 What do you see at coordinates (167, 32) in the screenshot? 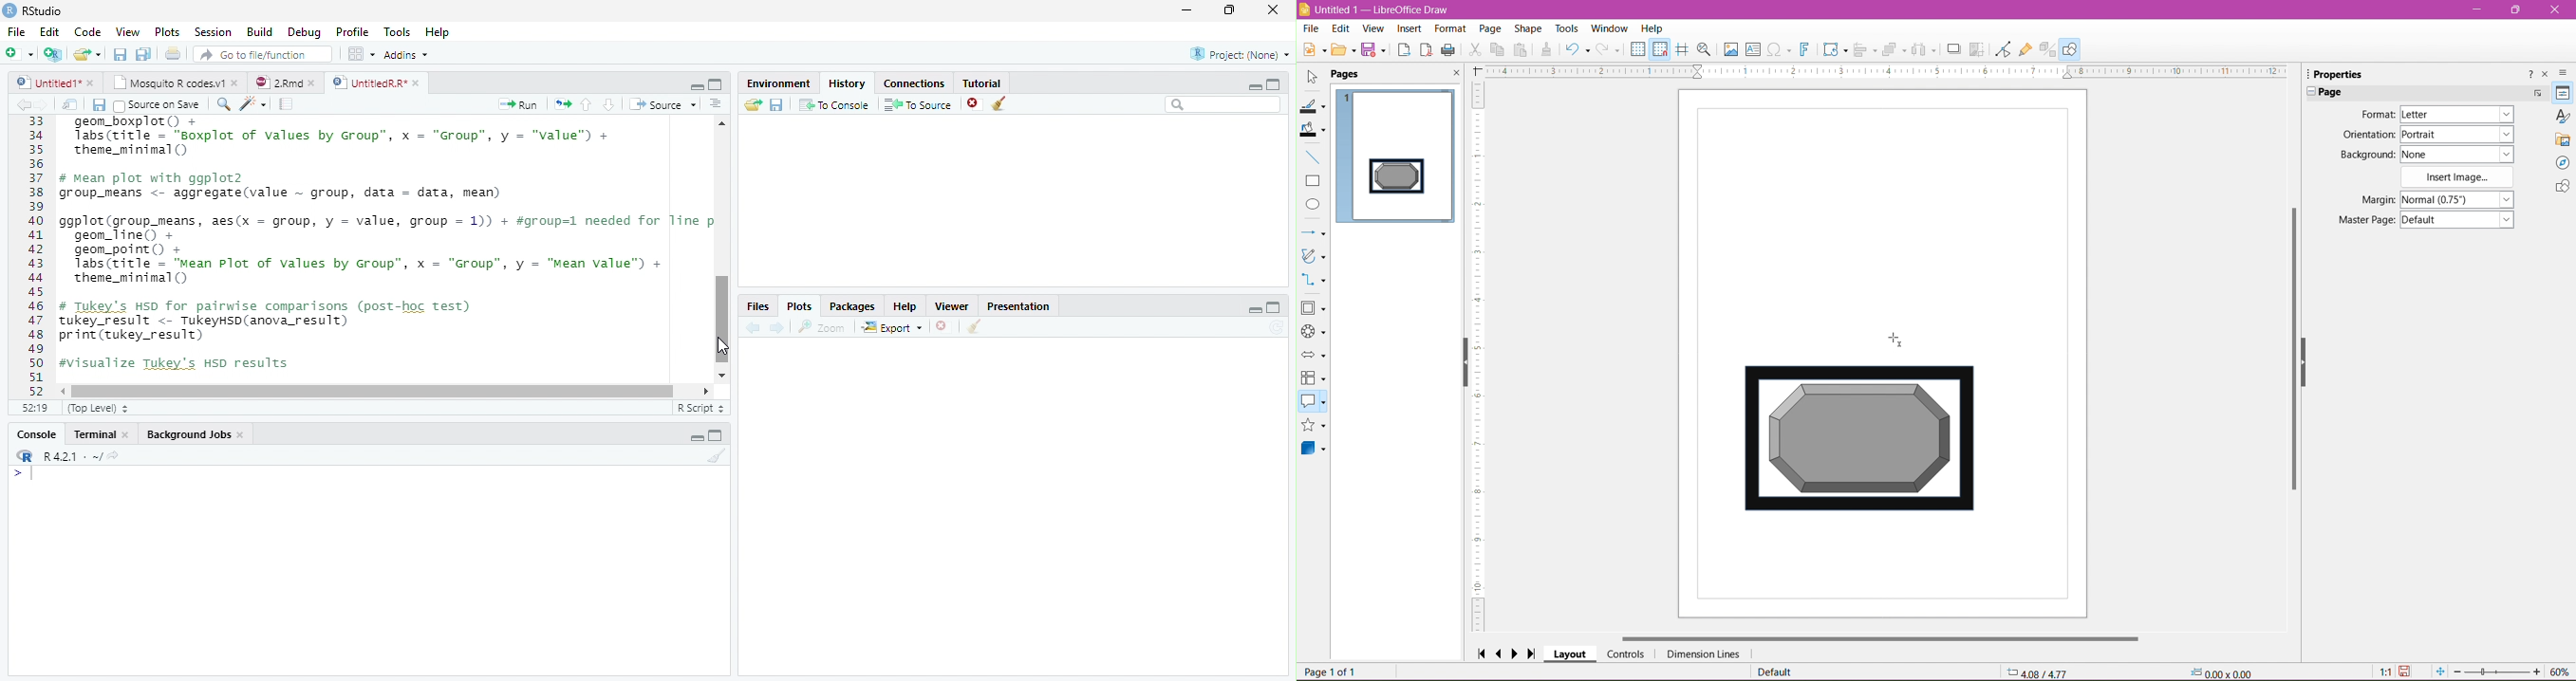
I see `Plots` at bounding box center [167, 32].